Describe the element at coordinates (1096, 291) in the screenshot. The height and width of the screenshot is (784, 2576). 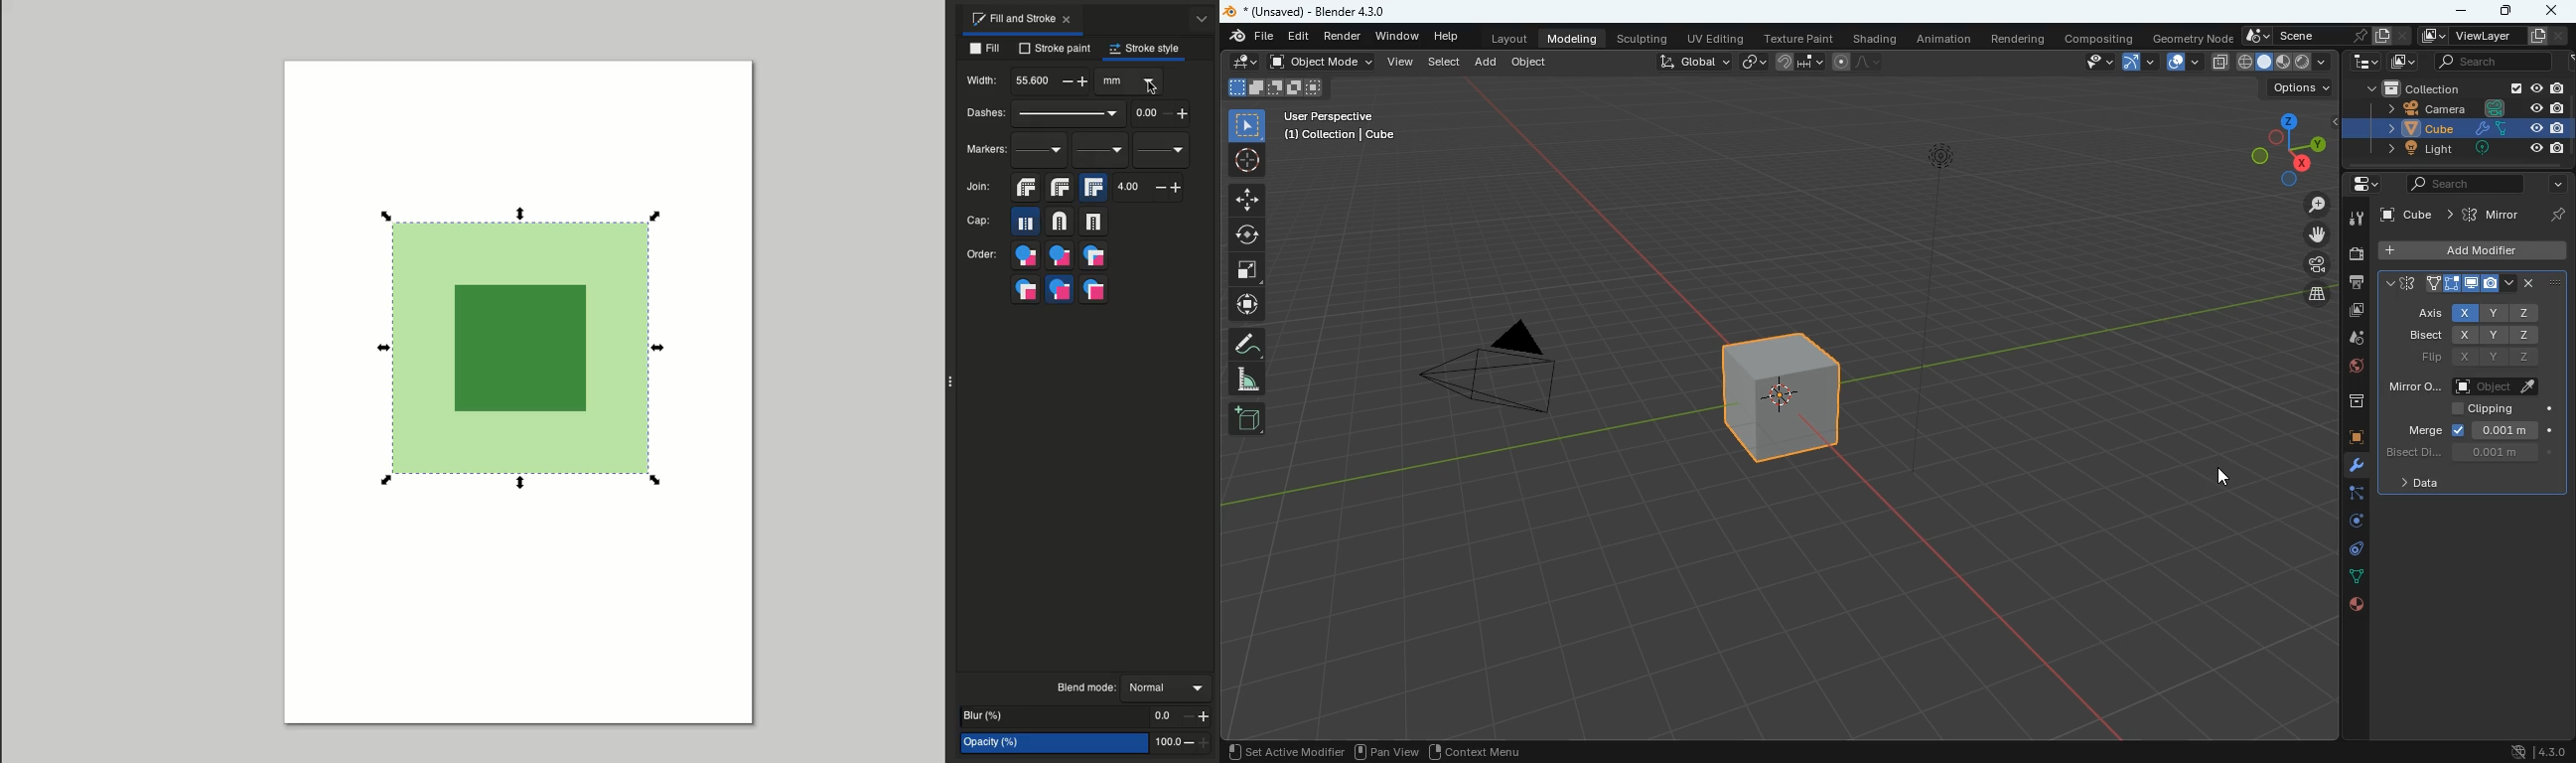
I see `Markers, stroke, fill` at that location.